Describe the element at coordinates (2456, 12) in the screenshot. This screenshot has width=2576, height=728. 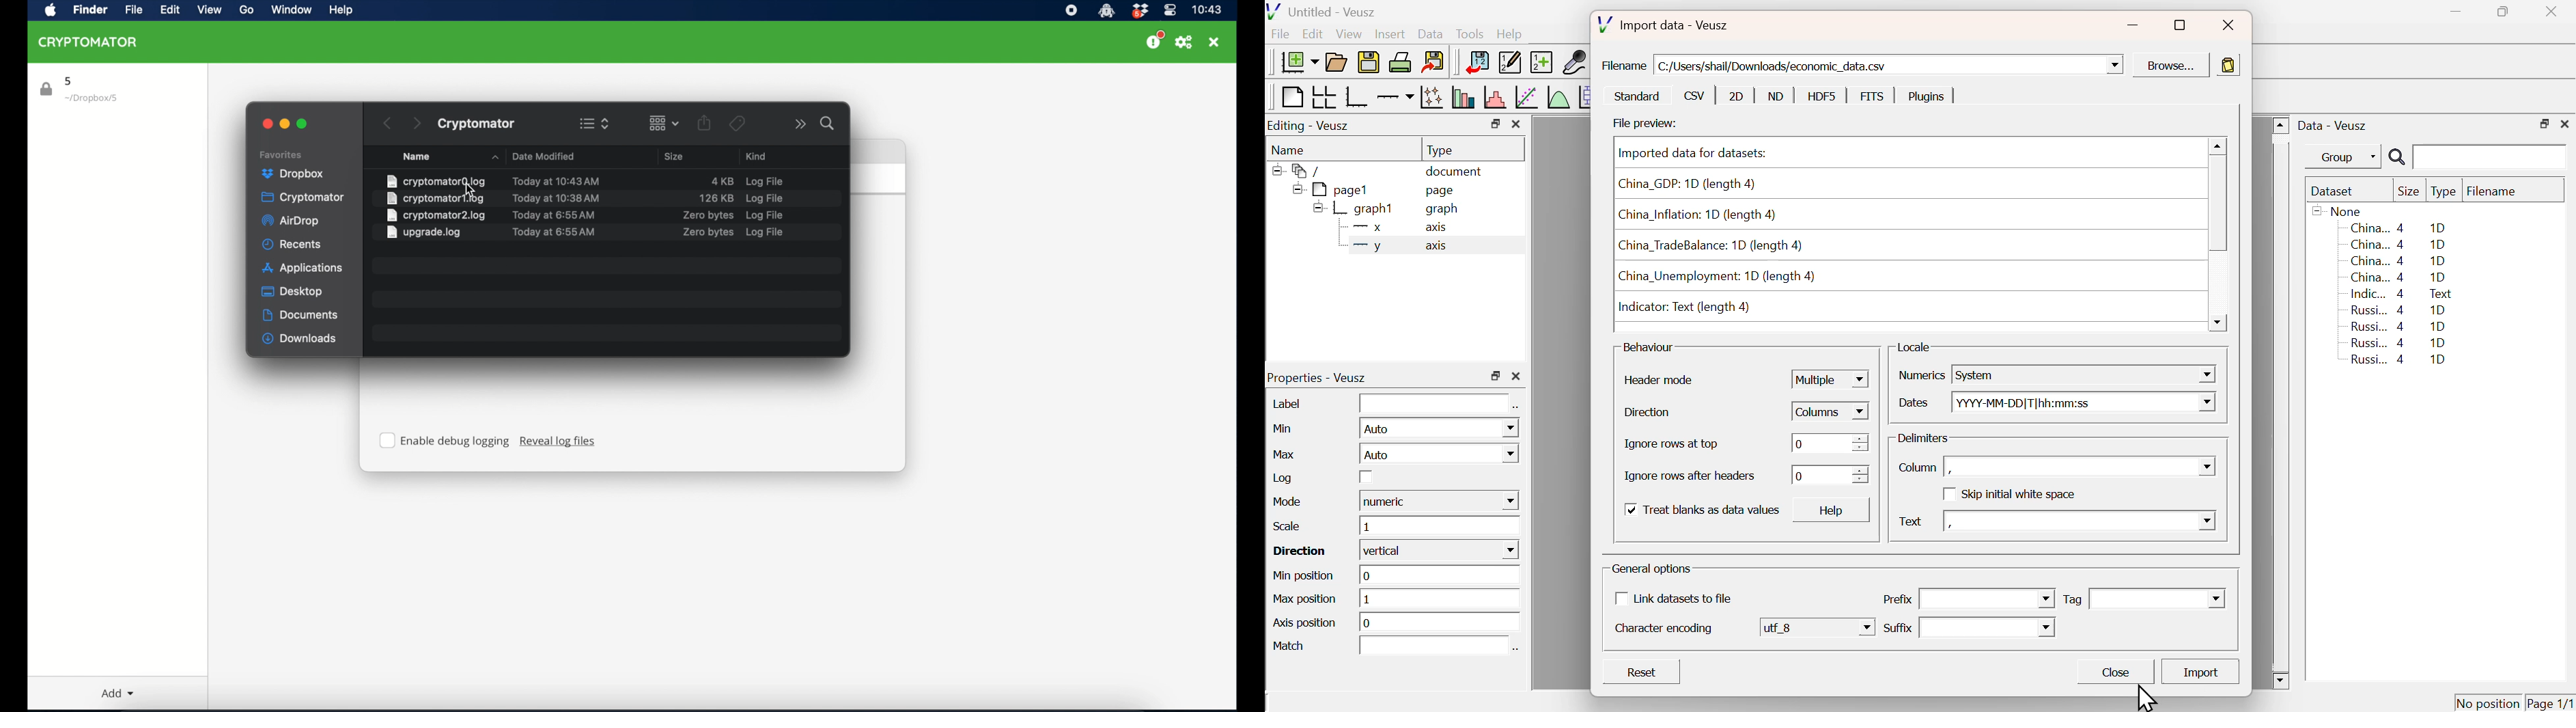
I see `Minimize` at that location.